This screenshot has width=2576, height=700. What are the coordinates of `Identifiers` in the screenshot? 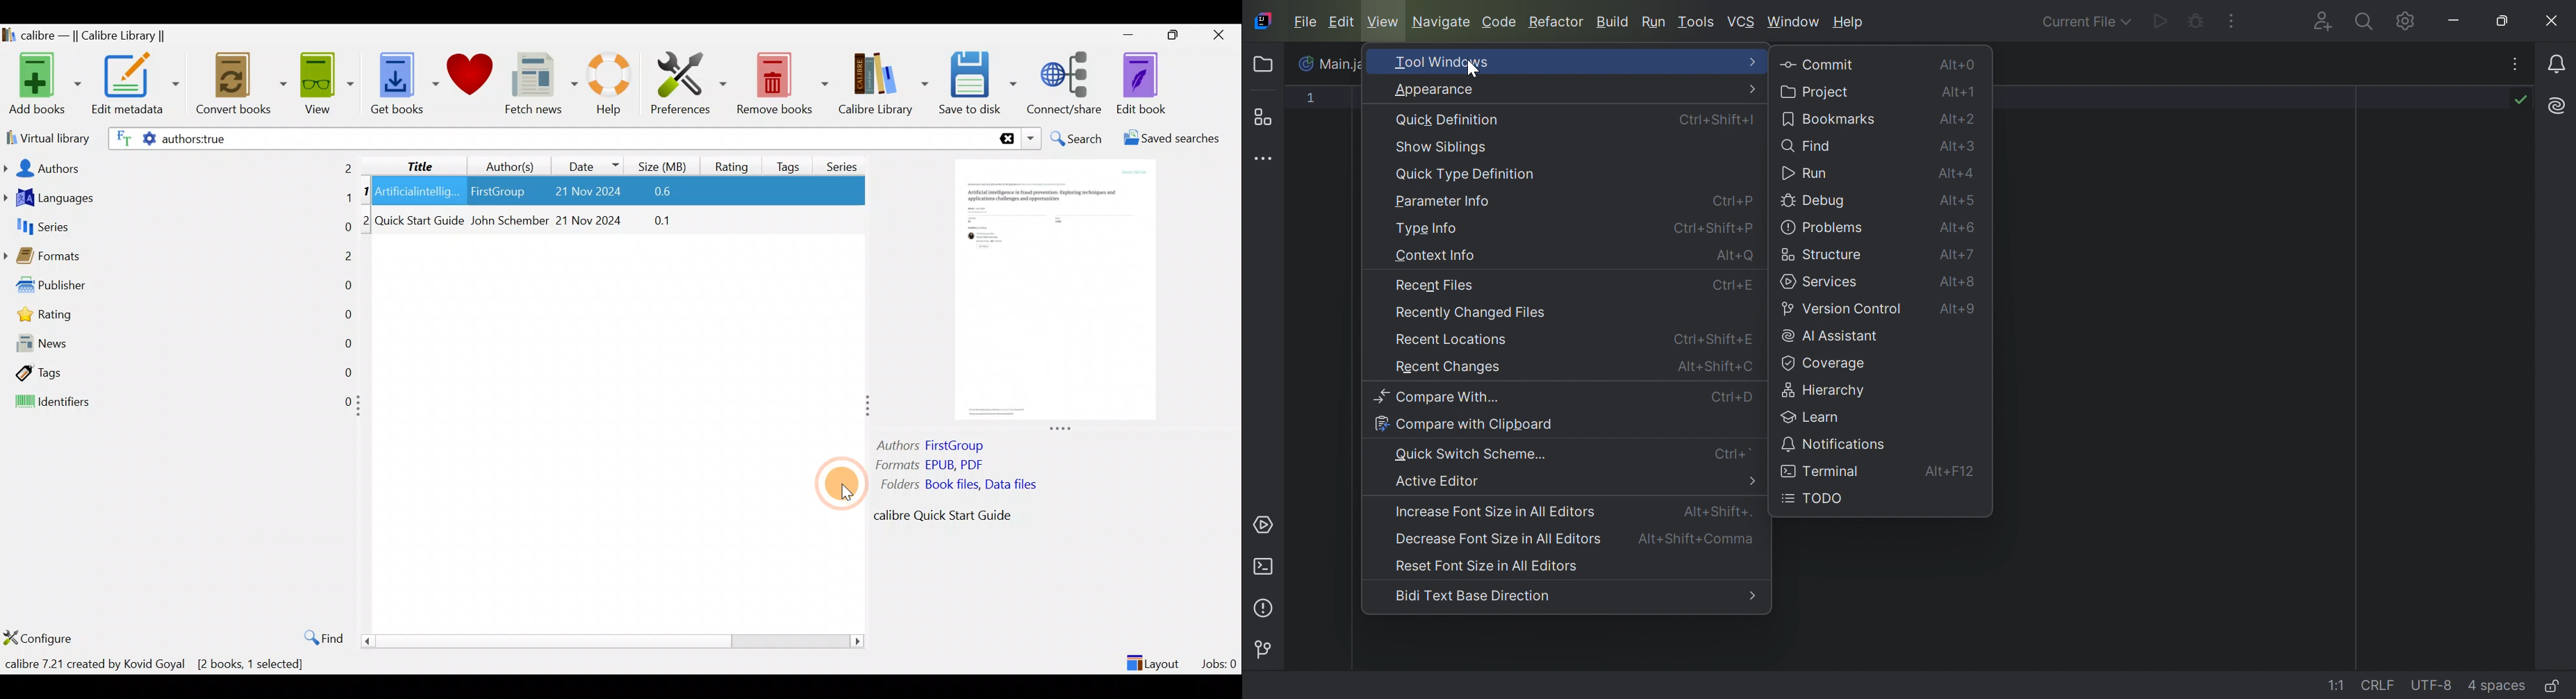 It's located at (176, 403).